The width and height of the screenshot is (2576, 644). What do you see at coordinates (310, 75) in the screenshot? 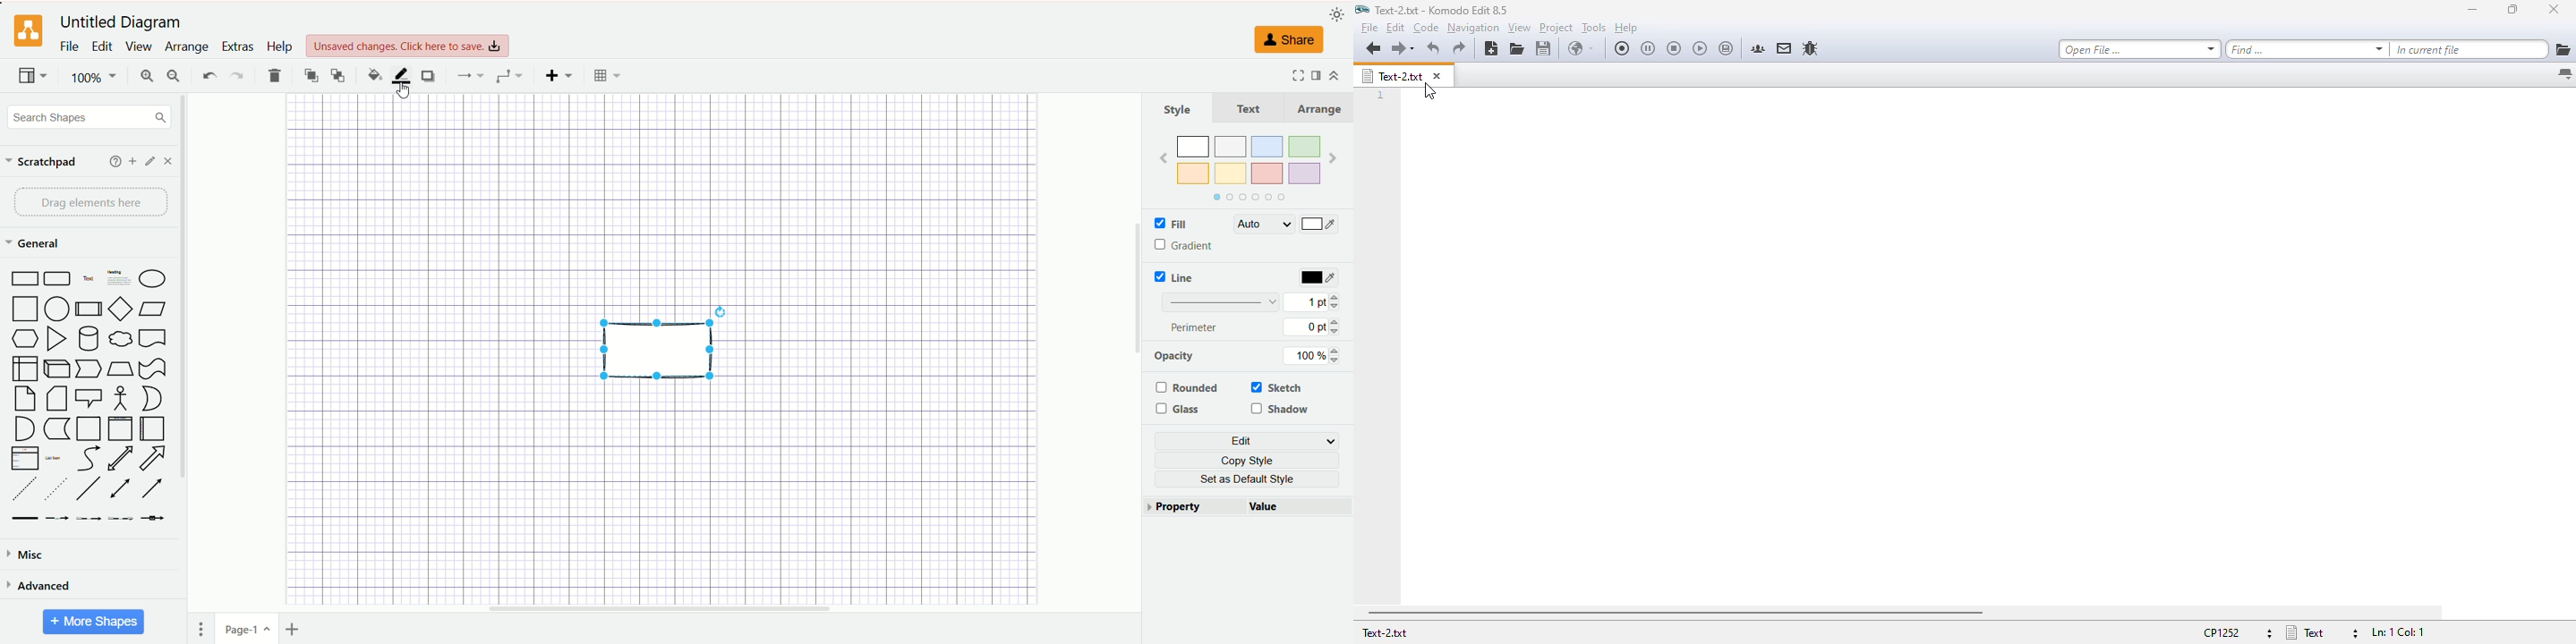
I see `to front` at bounding box center [310, 75].